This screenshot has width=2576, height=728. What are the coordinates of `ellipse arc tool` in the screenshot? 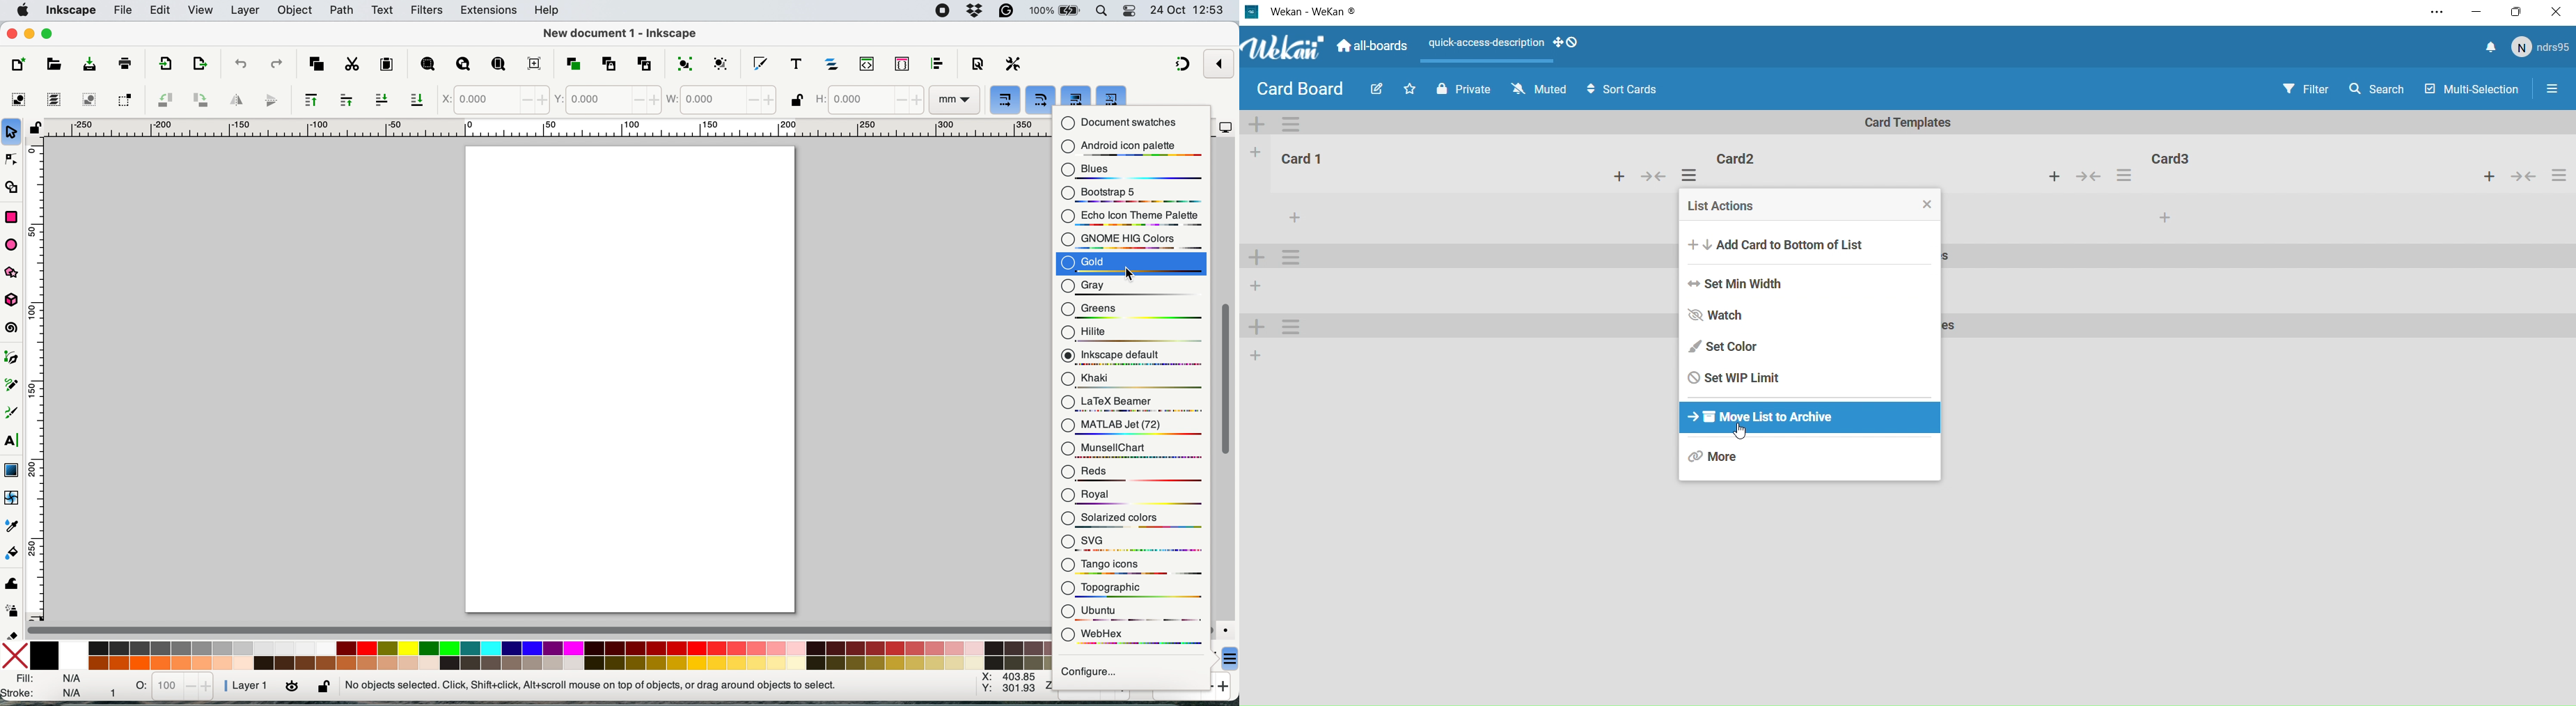 It's located at (12, 245).